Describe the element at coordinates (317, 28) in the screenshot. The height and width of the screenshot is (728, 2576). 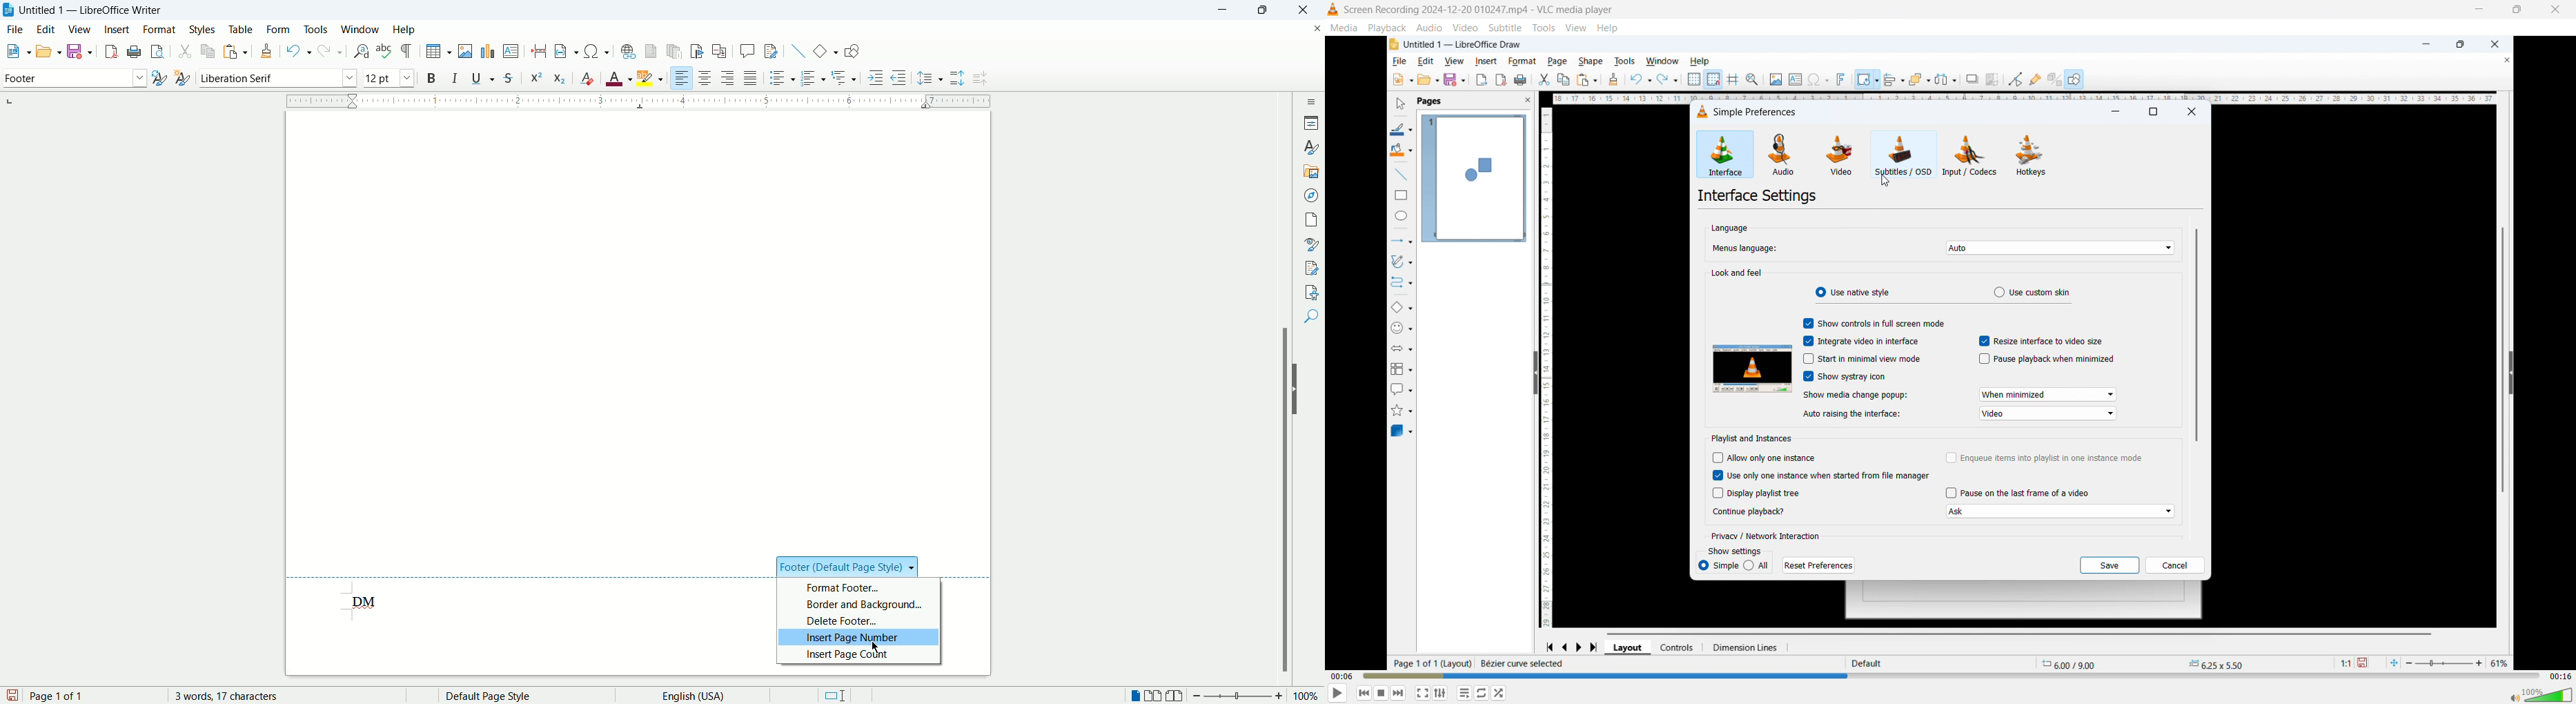
I see `tools` at that location.